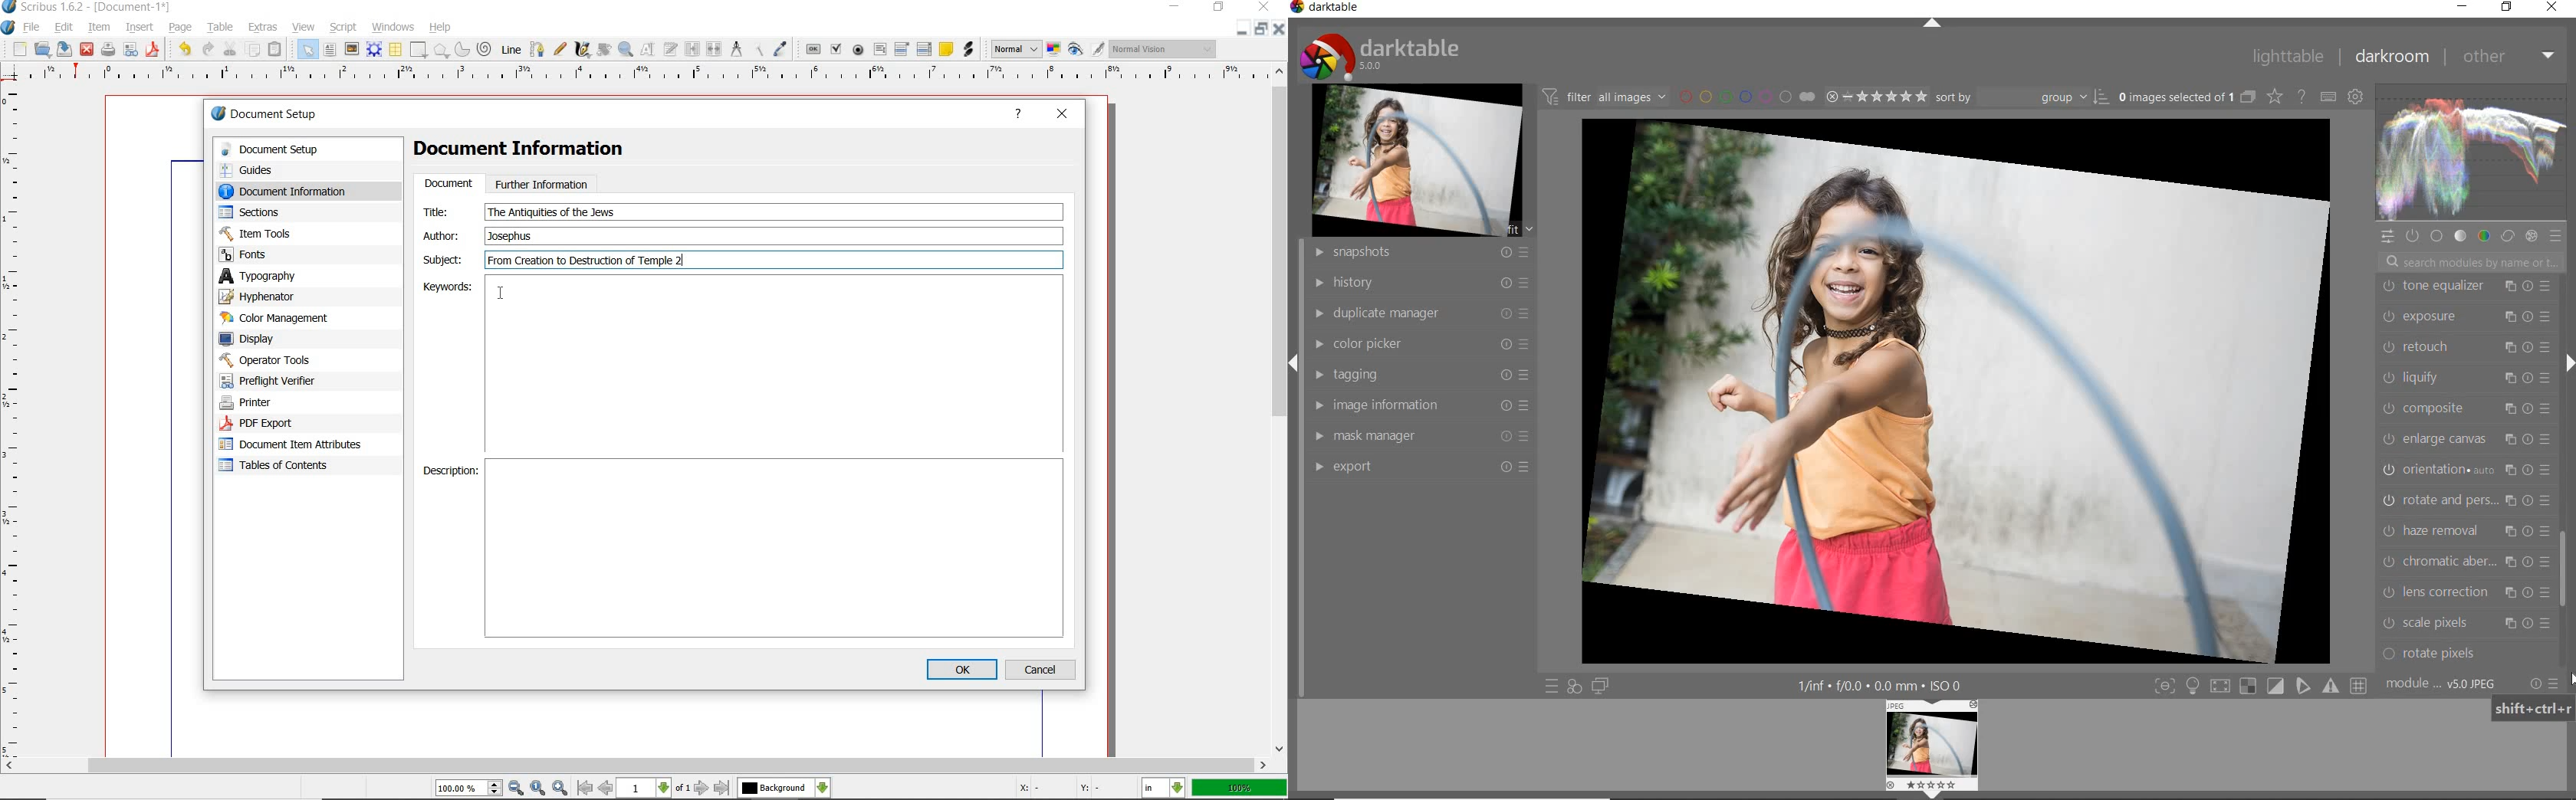  What do you see at coordinates (444, 235) in the screenshot?
I see `author:` at bounding box center [444, 235].